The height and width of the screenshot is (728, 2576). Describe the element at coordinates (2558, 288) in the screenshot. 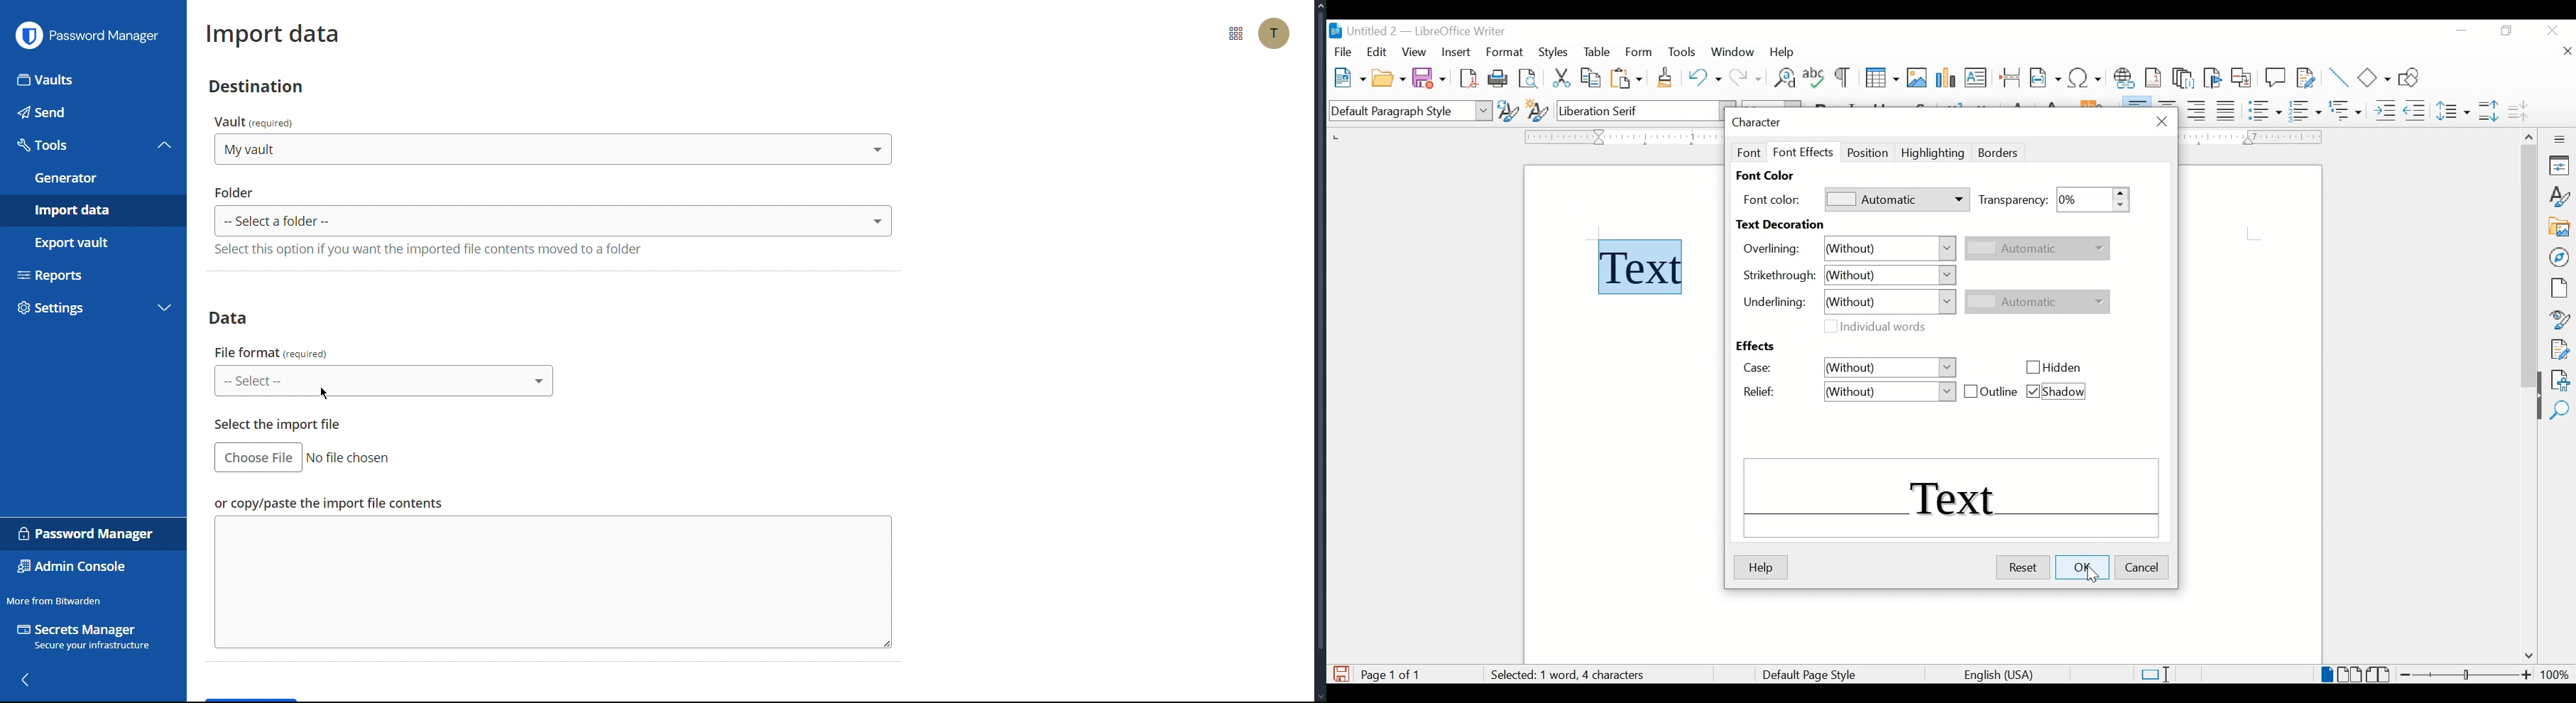

I see `page` at that location.